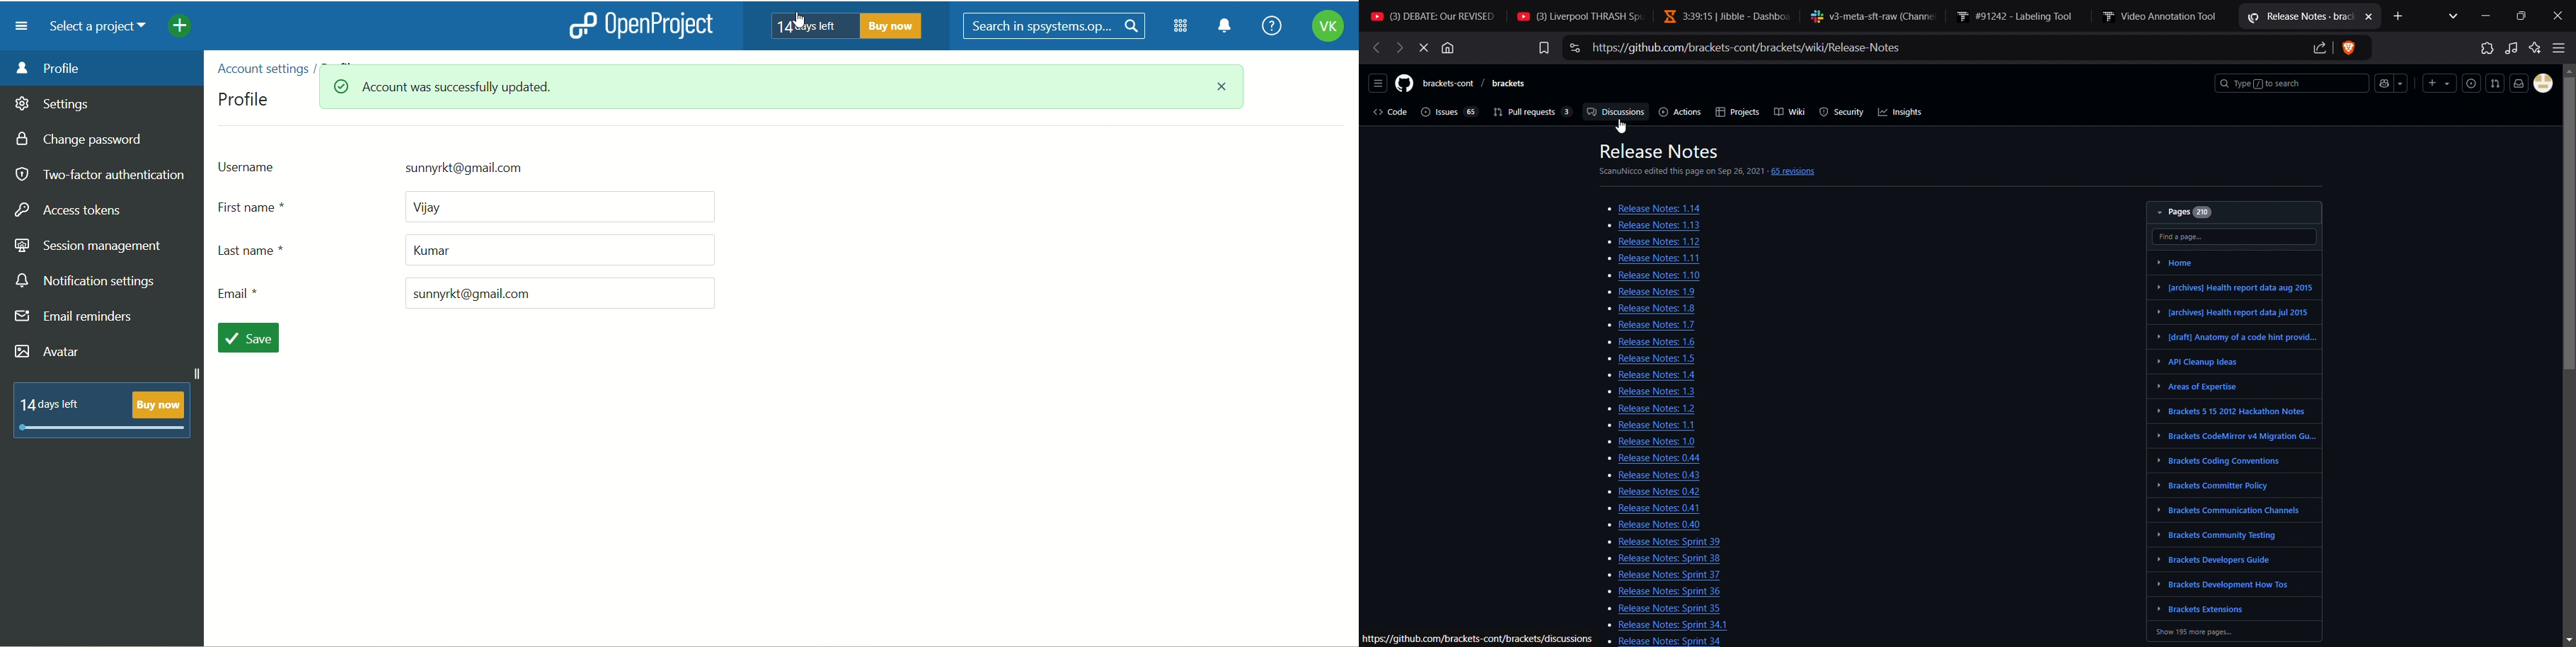 The image size is (2576, 672). Describe the element at coordinates (1420, 47) in the screenshot. I see `close` at that location.